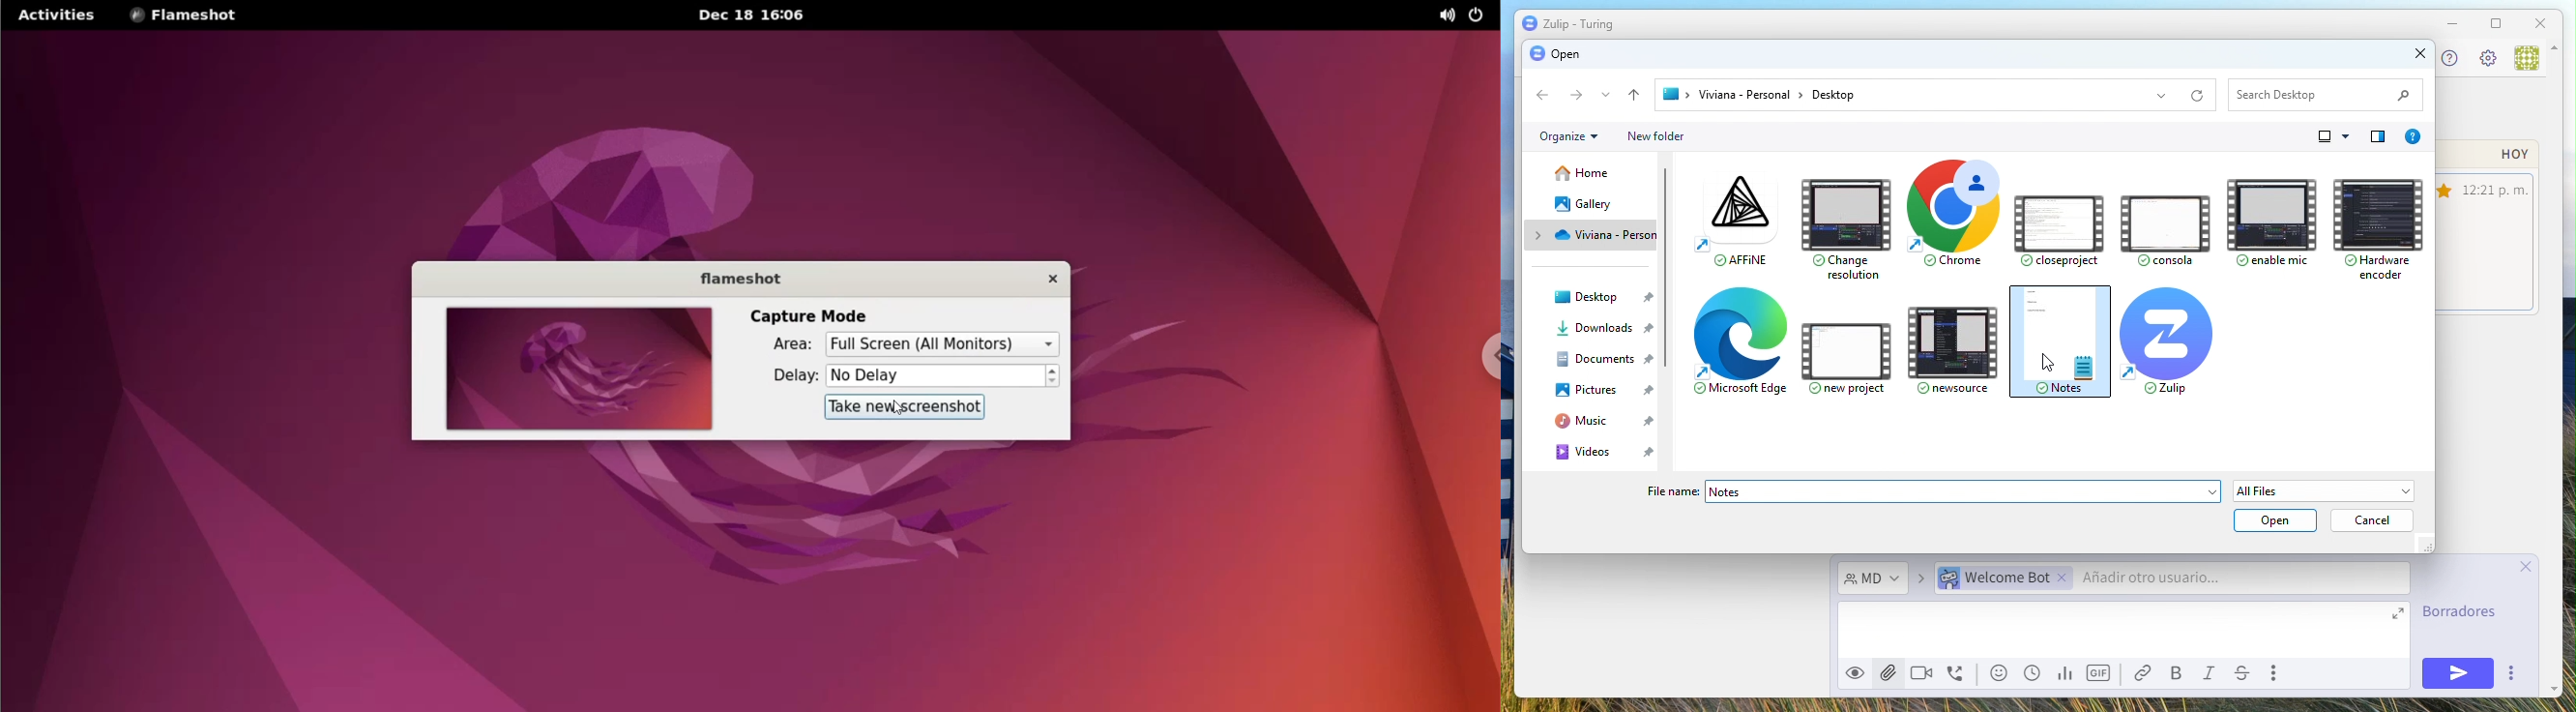 The image size is (2576, 728). What do you see at coordinates (1605, 391) in the screenshot?
I see `Pictures` at bounding box center [1605, 391].